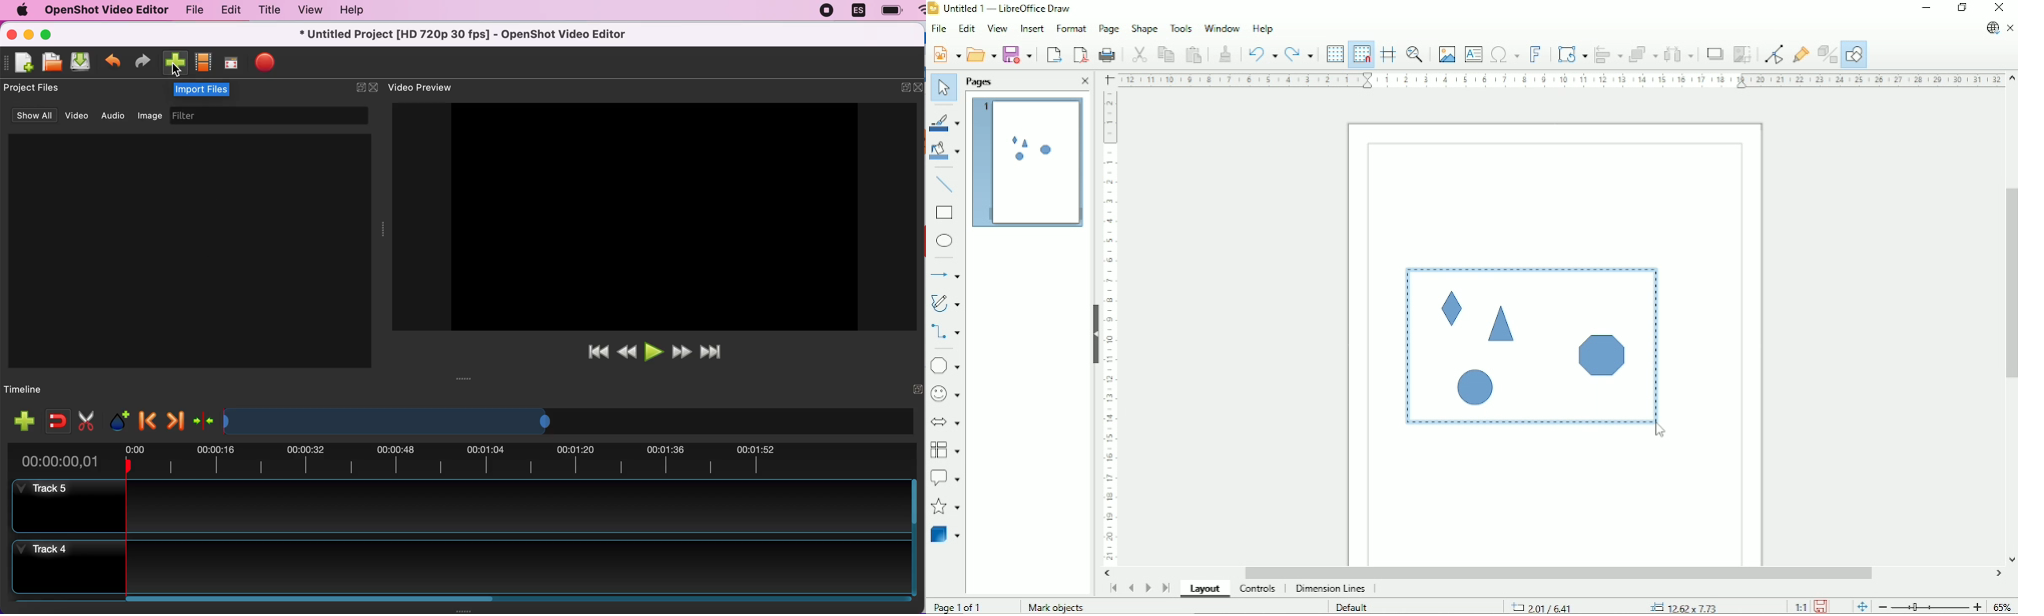  Describe the element at coordinates (1144, 28) in the screenshot. I see `Shape` at that location.